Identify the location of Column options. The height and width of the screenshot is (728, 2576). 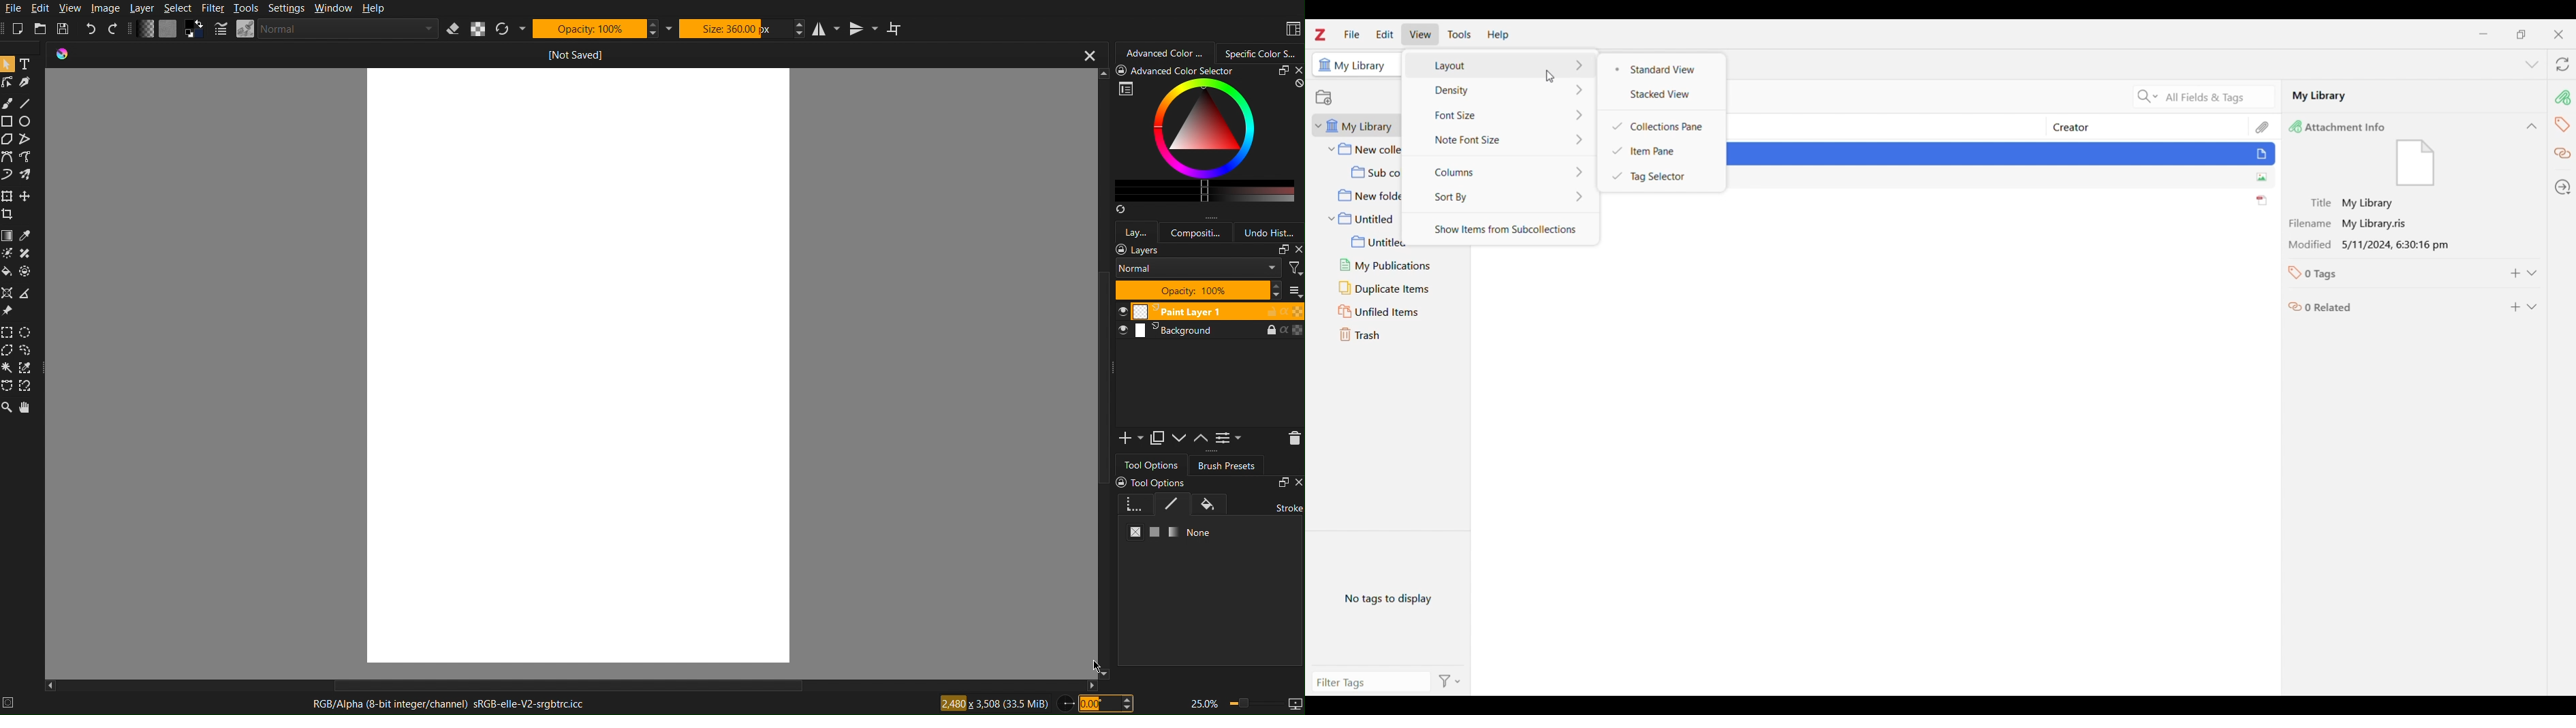
(1500, 171).